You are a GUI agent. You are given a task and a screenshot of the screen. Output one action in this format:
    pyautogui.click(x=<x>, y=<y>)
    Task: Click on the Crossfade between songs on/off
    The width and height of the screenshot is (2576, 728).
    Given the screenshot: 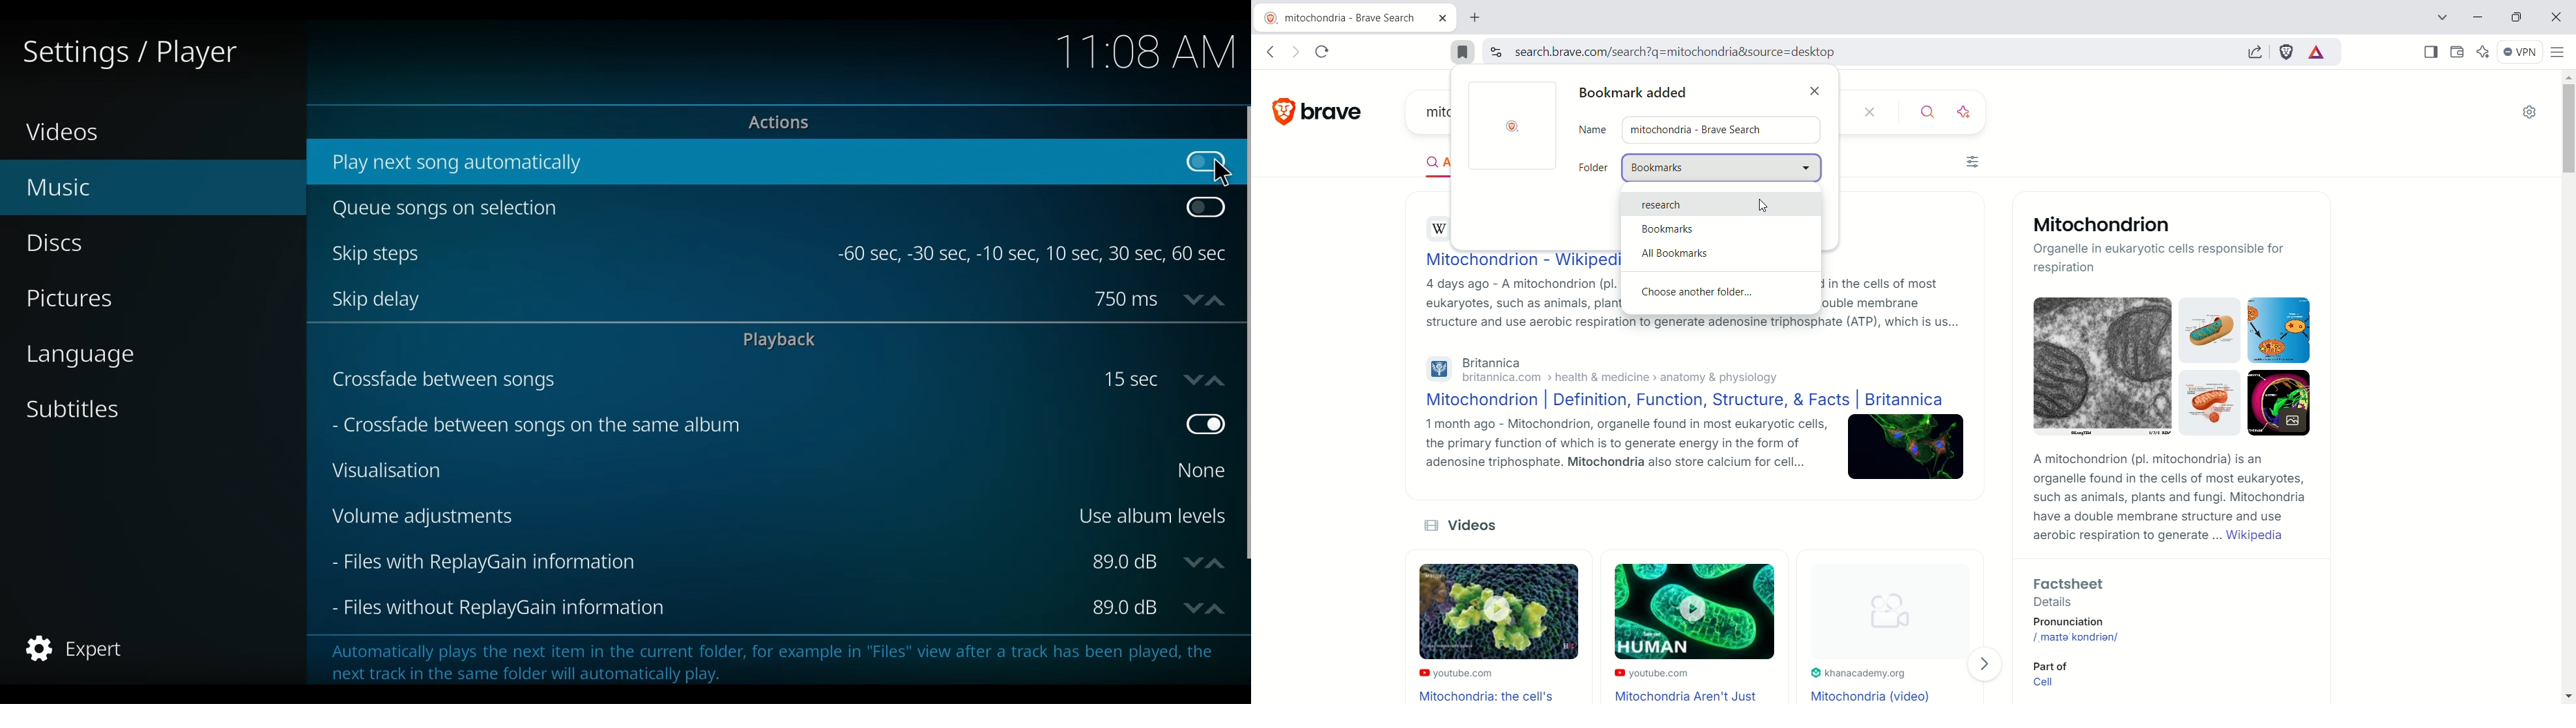 What is the action you would take?
    pyautogui.click(x=1135, y=379)
    